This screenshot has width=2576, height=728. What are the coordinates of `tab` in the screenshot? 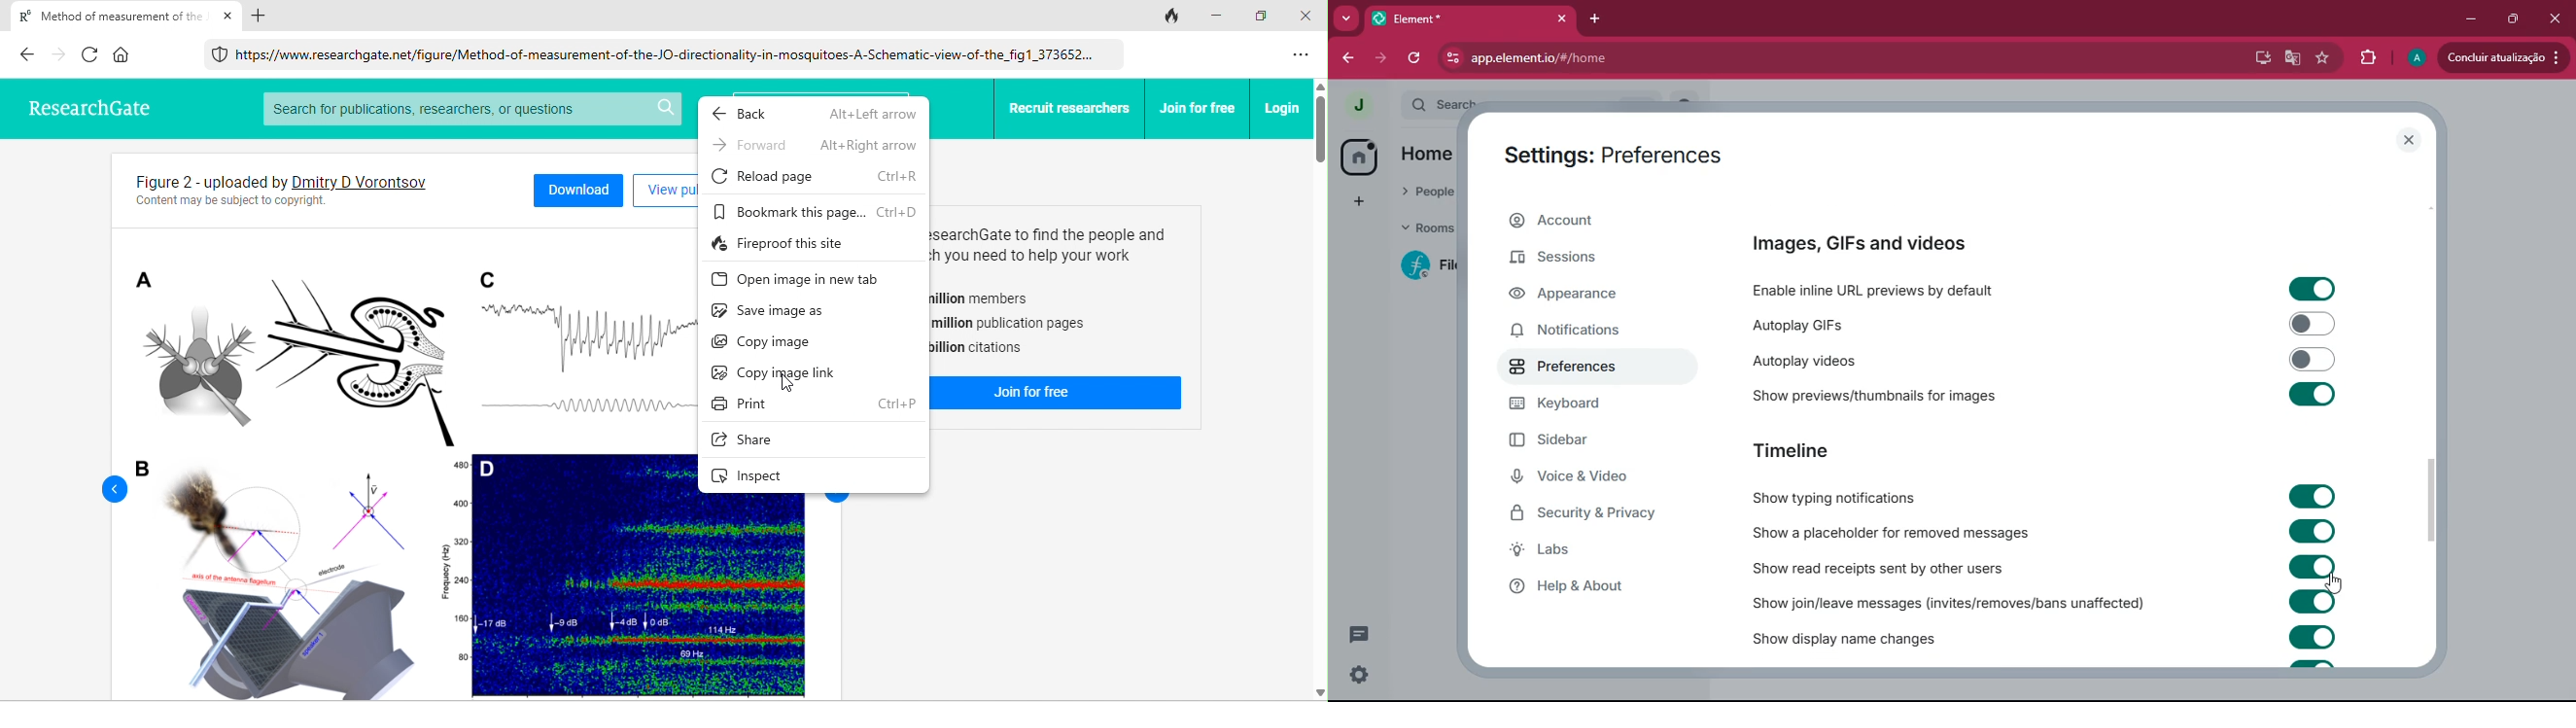 It's located at (1445, 18).